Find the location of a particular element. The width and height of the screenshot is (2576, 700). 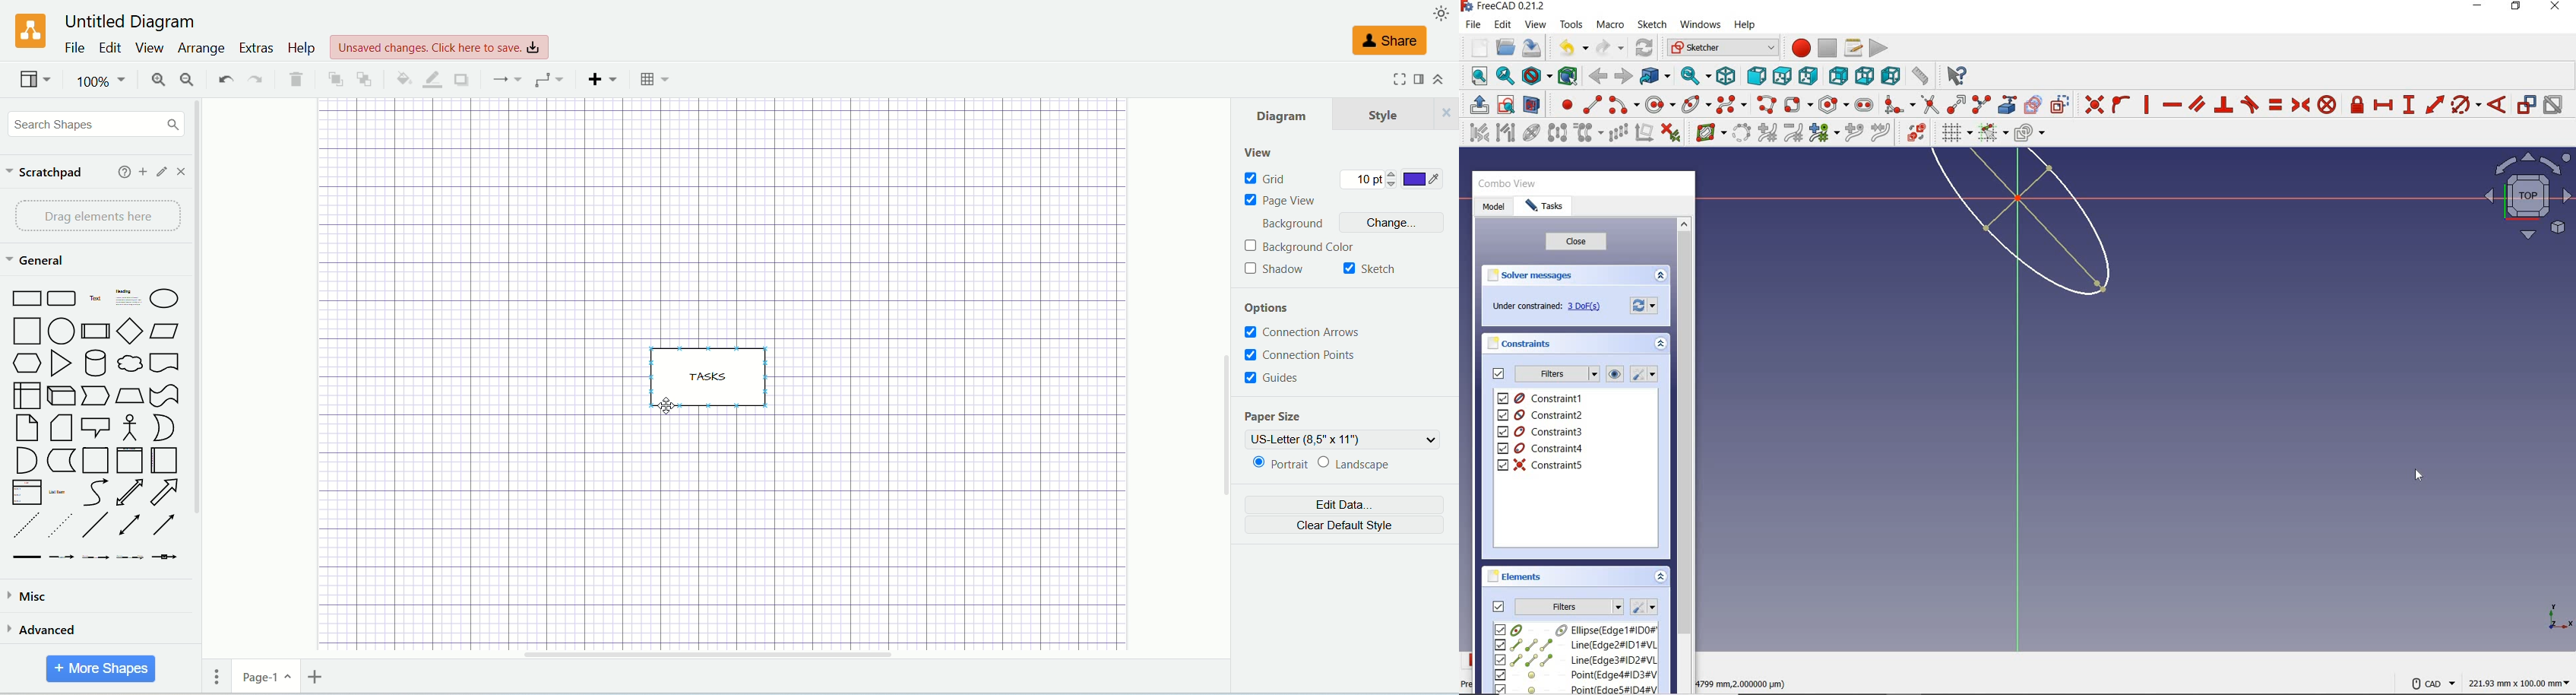

tasks is located at coordinates (1545, 207).